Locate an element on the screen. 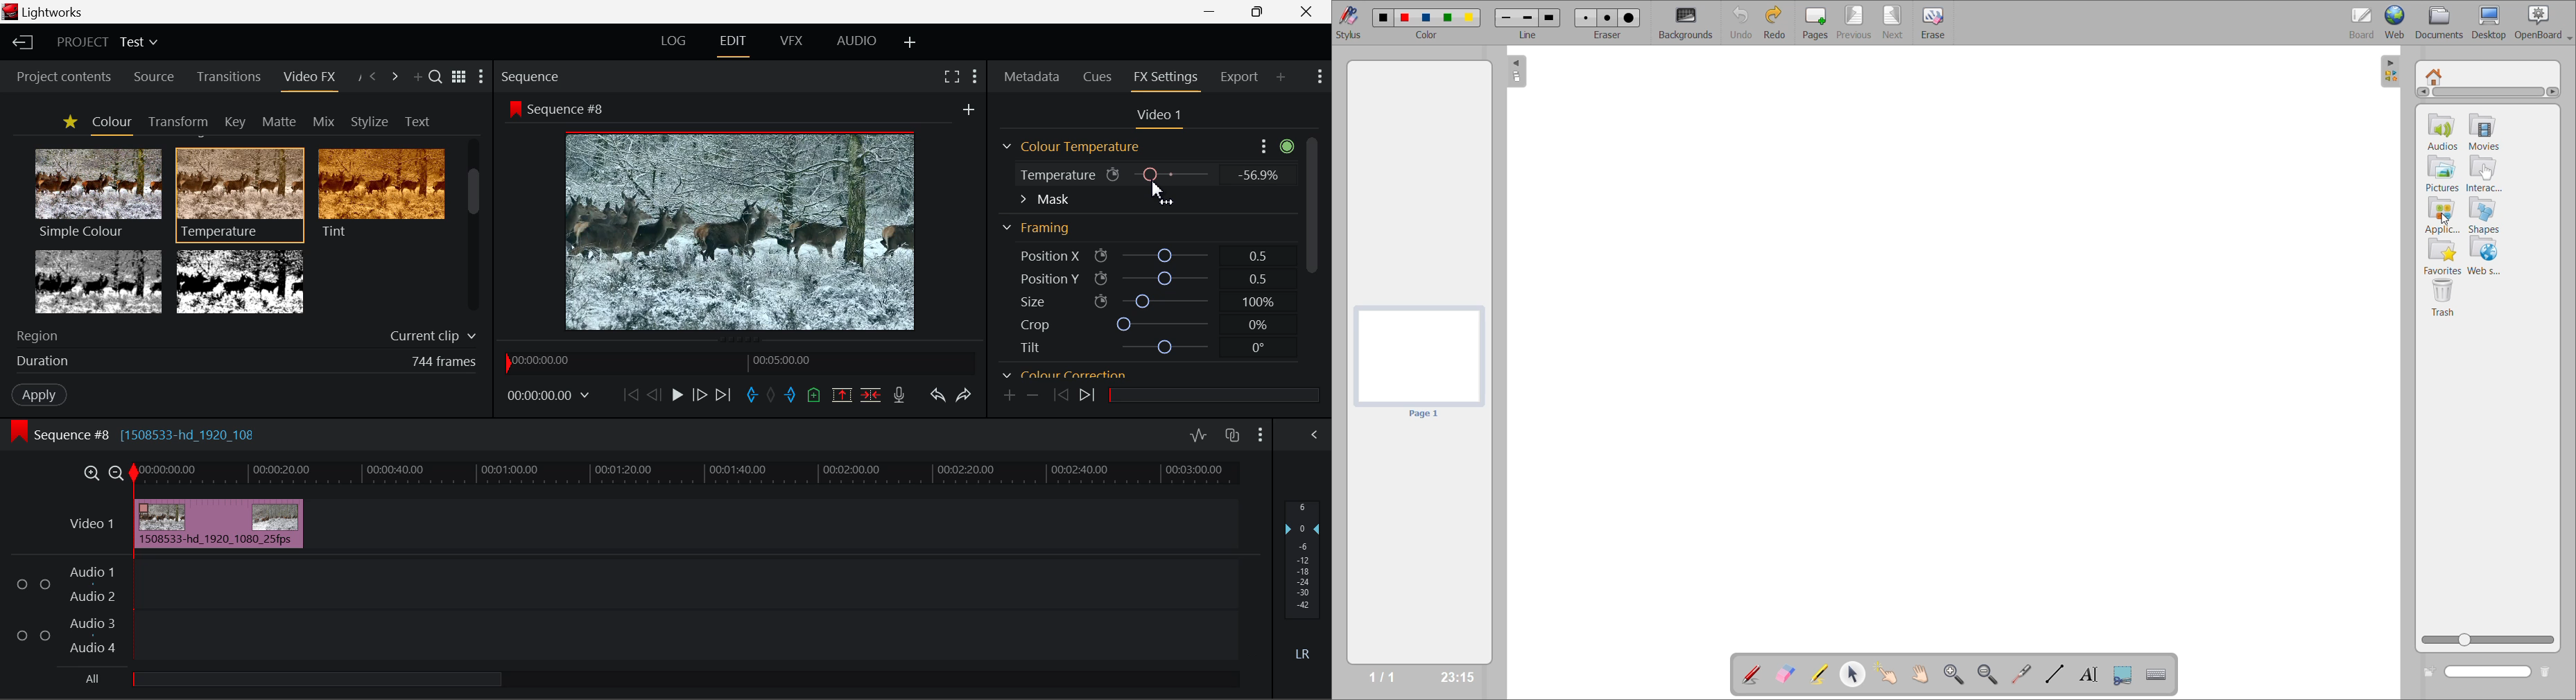 The height and width of the screenshot is (700, 2576). Toggle audio levels editing is located at coordinates (1198, 433).